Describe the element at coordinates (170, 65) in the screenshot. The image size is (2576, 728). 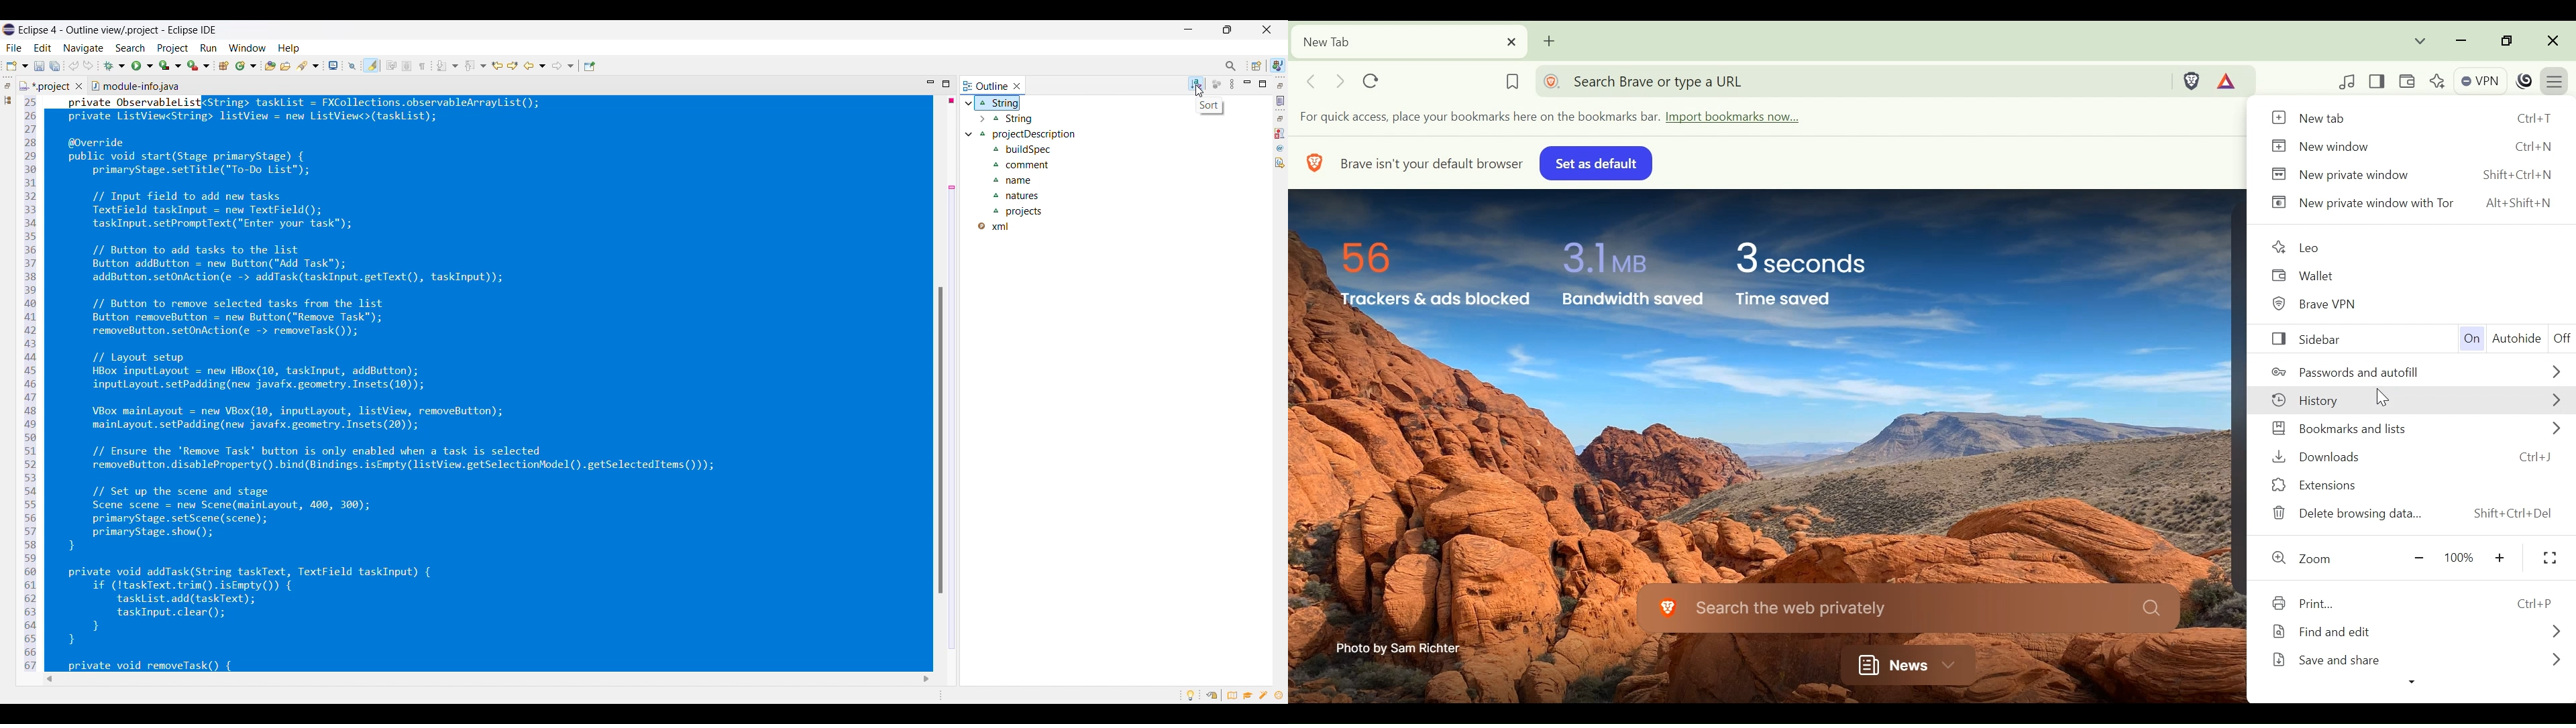
I see `Coverage options` at that location.